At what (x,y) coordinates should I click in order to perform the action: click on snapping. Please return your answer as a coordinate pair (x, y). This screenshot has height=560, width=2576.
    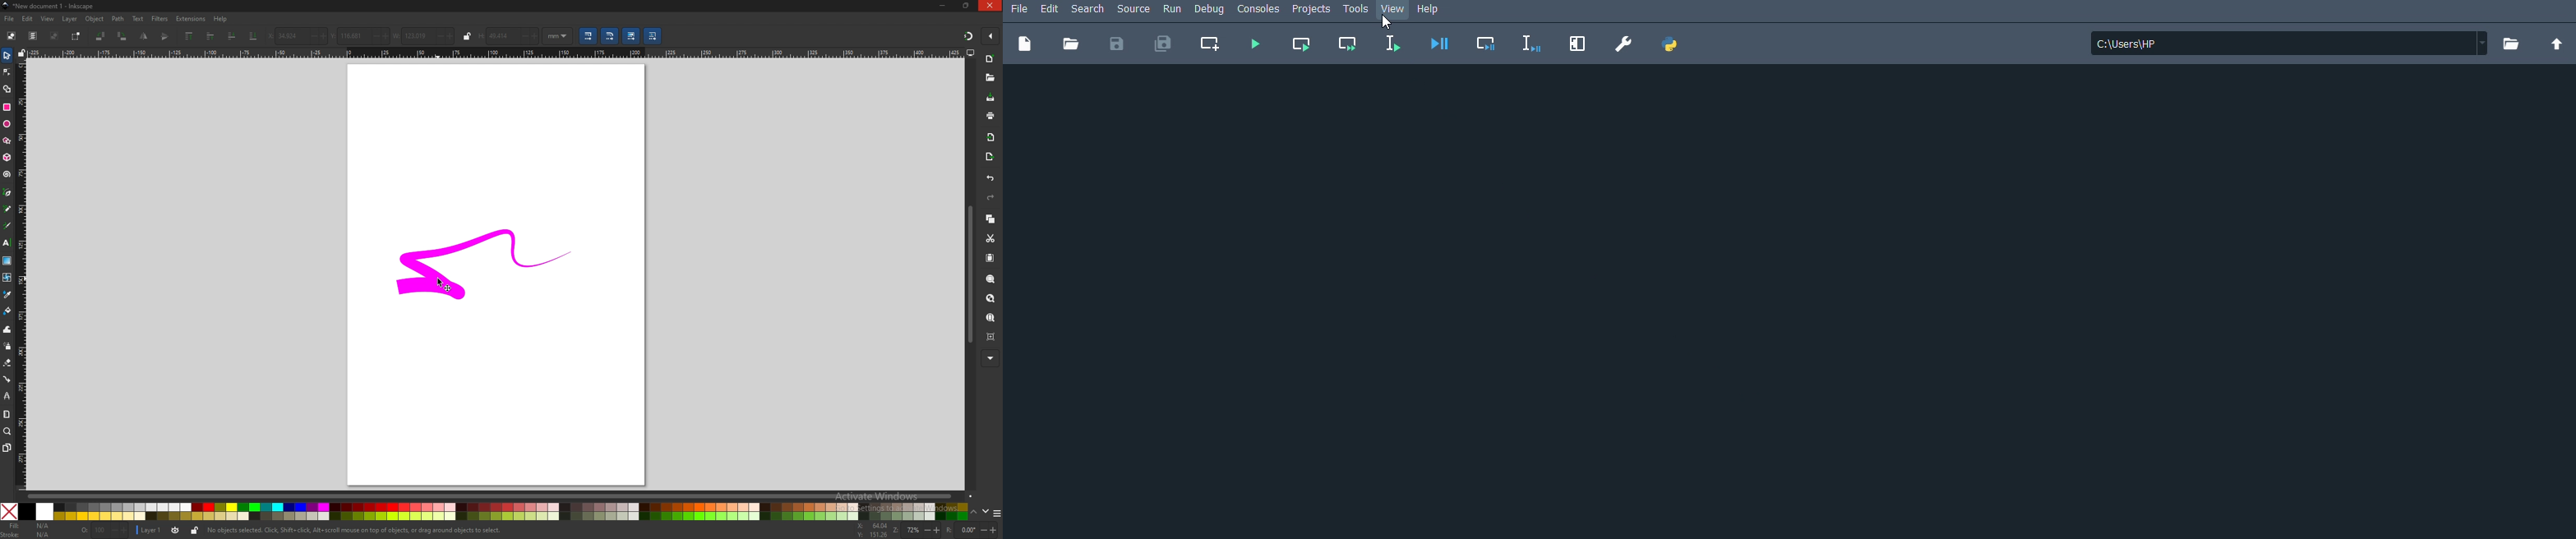
    Looking at the image, I should click on (970, 36).